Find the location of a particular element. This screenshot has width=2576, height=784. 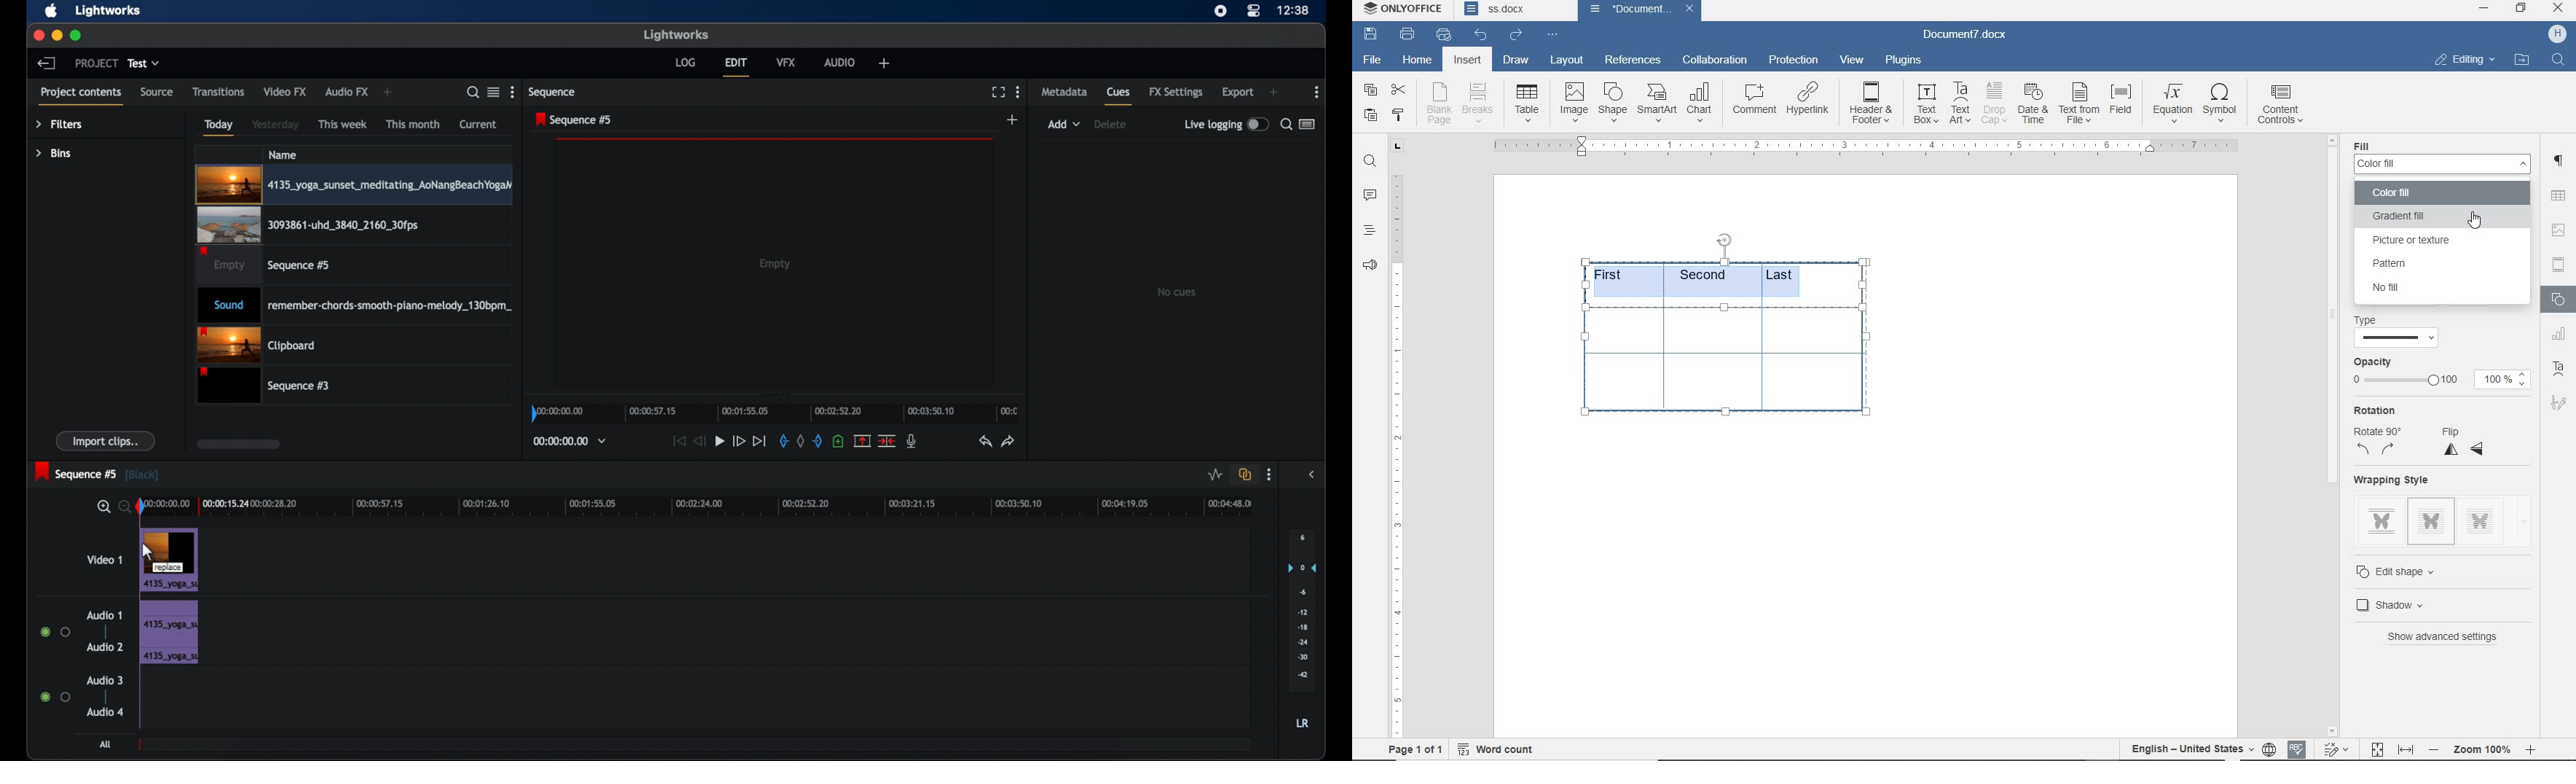

rewind is located at coordinates (700, 441).